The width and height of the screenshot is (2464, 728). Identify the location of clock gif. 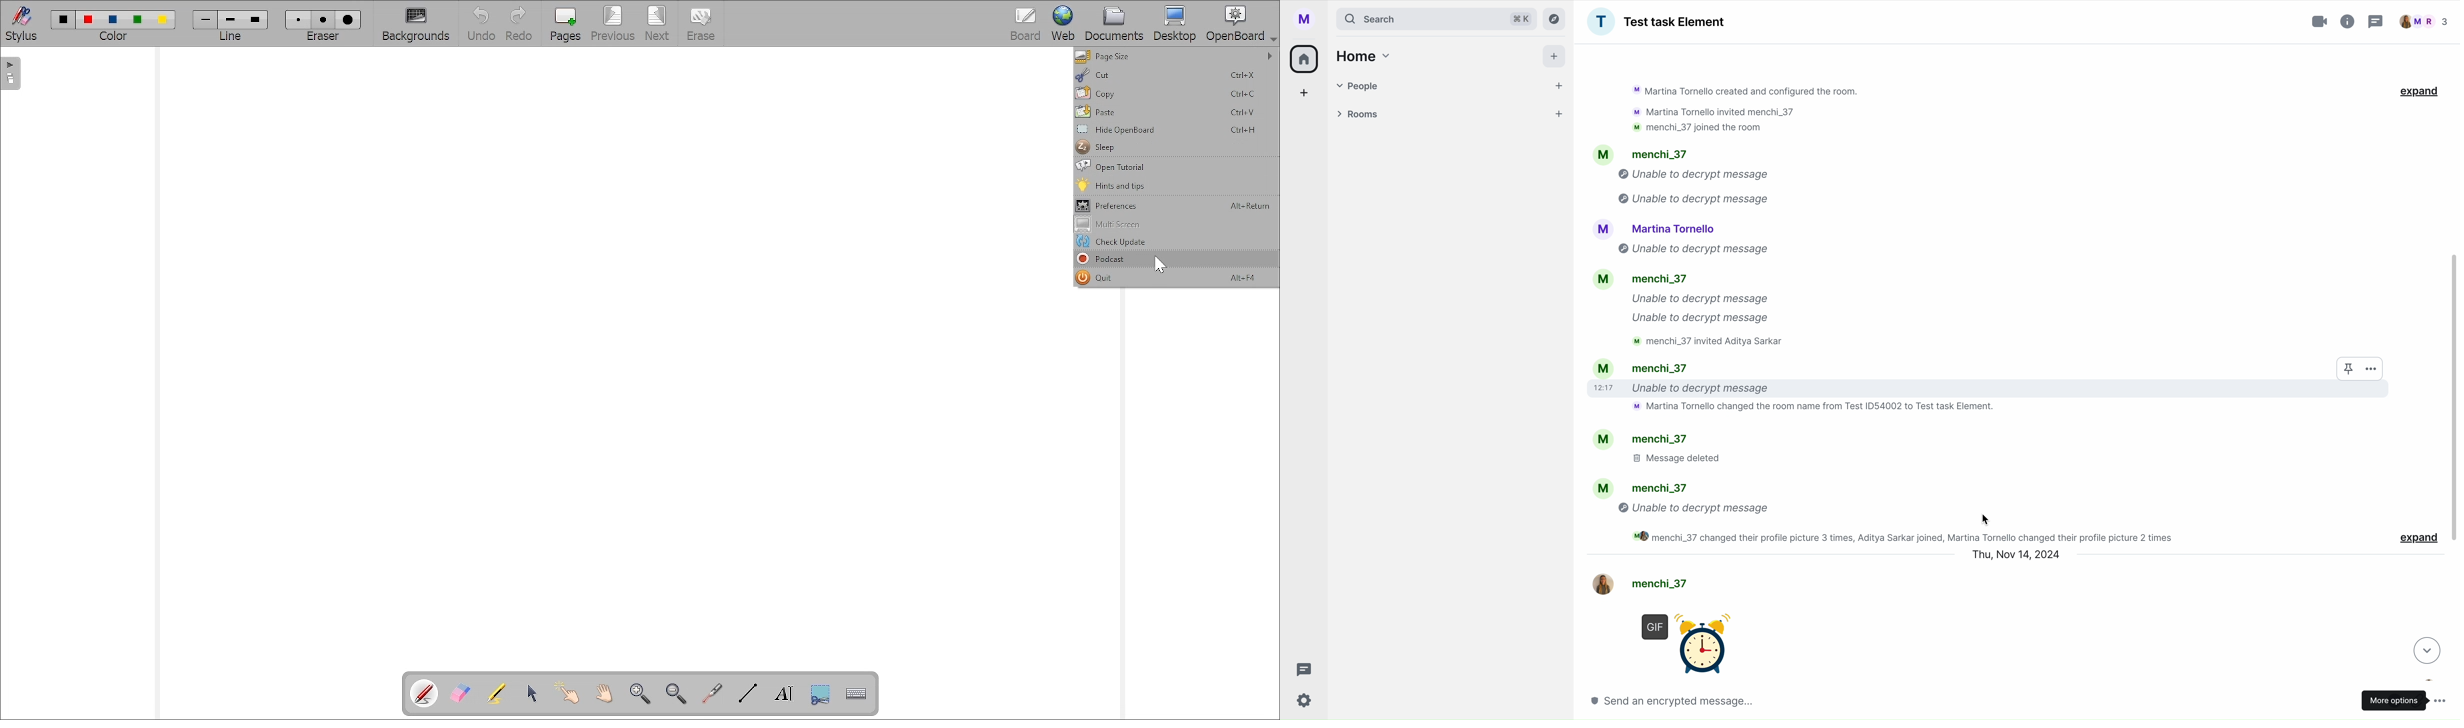
(1703, 638).